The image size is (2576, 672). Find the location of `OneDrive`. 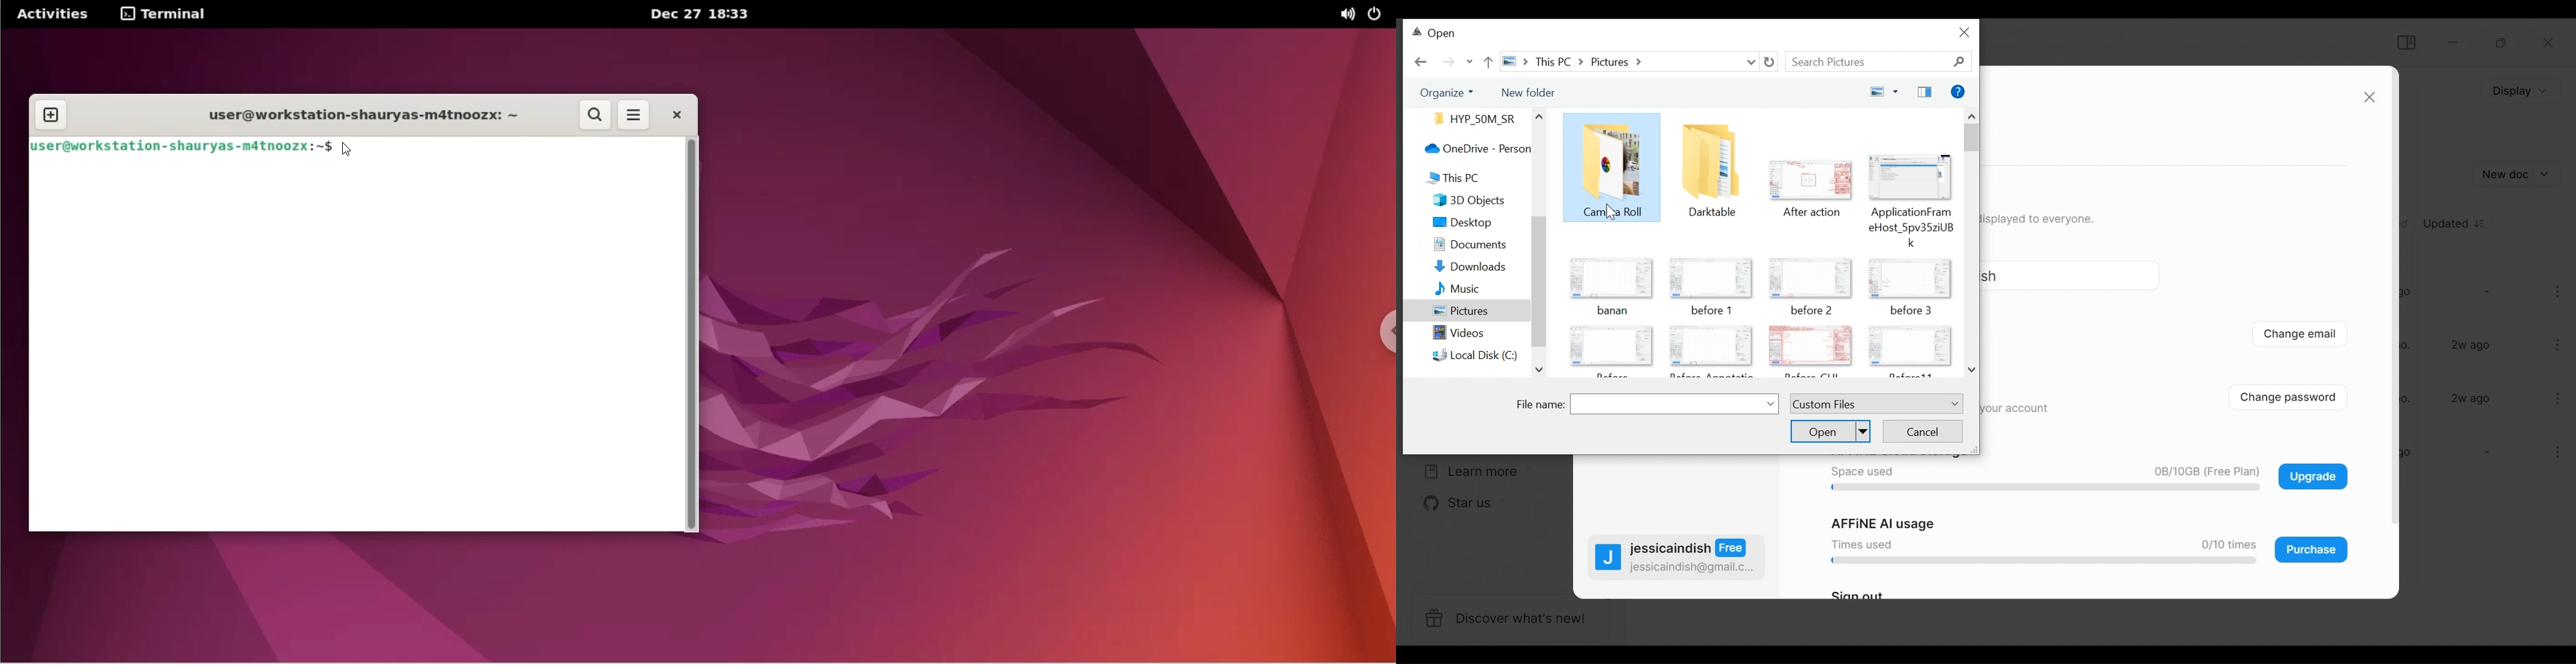

OneDrive is located at coordinates (1467, 148).